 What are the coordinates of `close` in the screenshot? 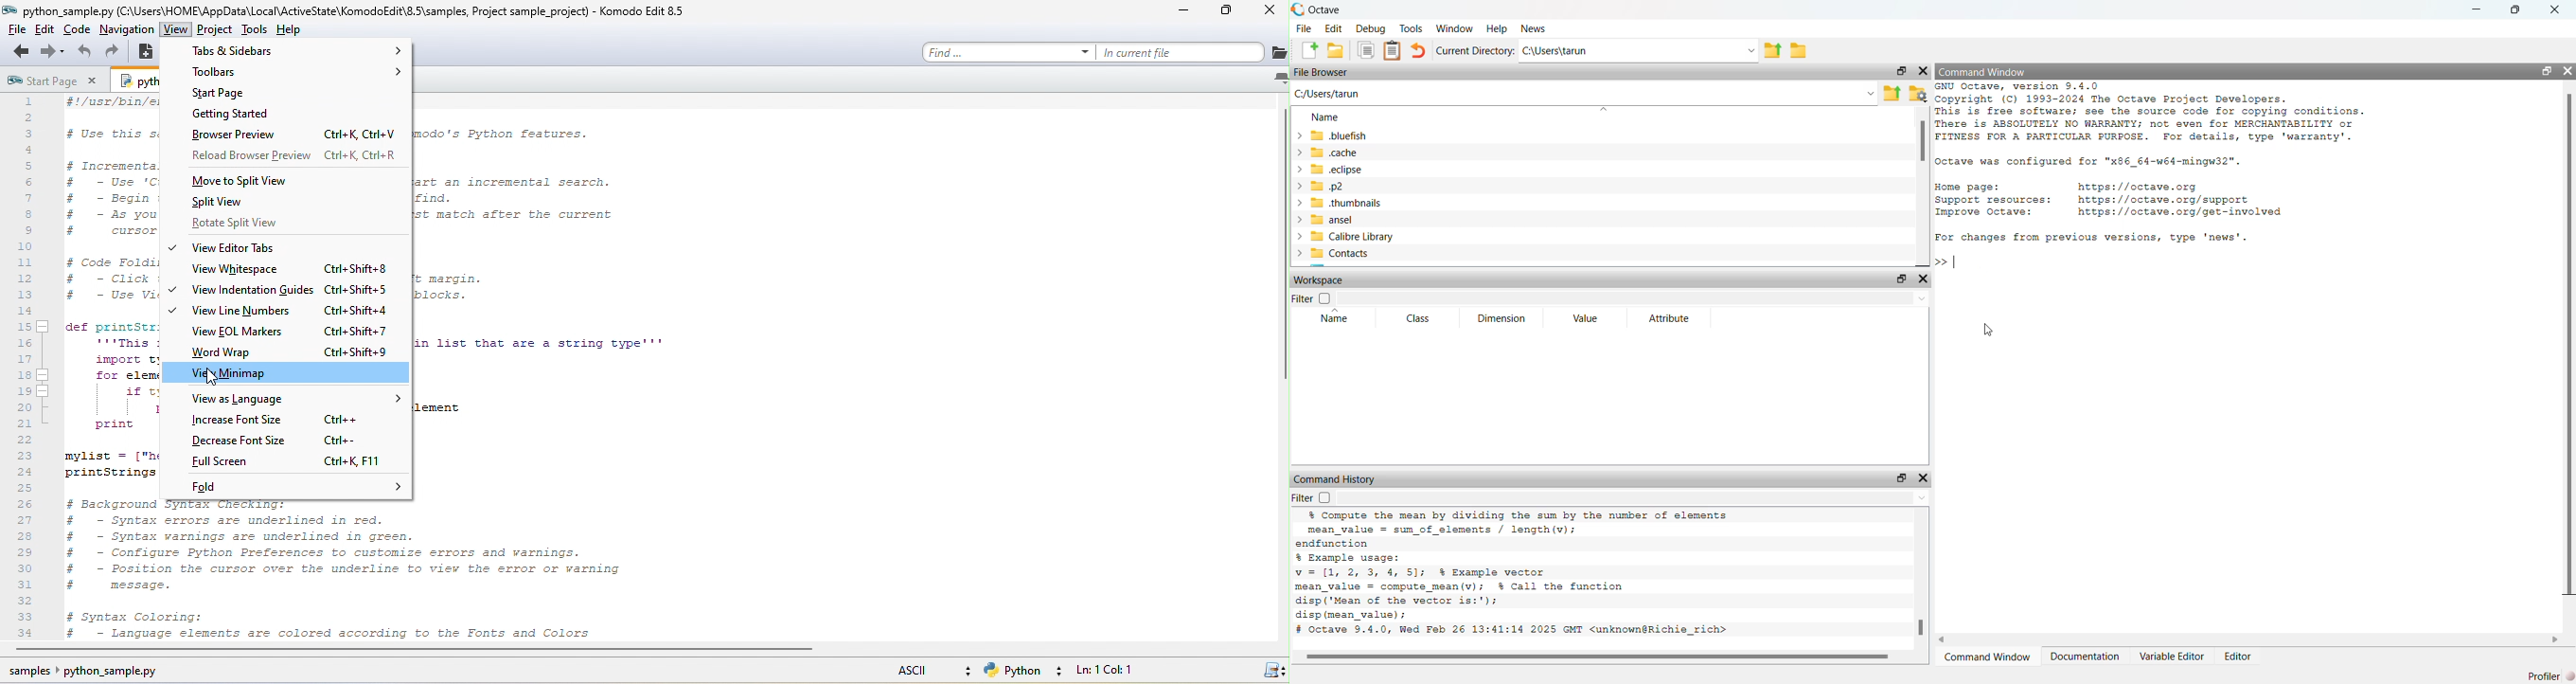 It's located at (1924, 478).